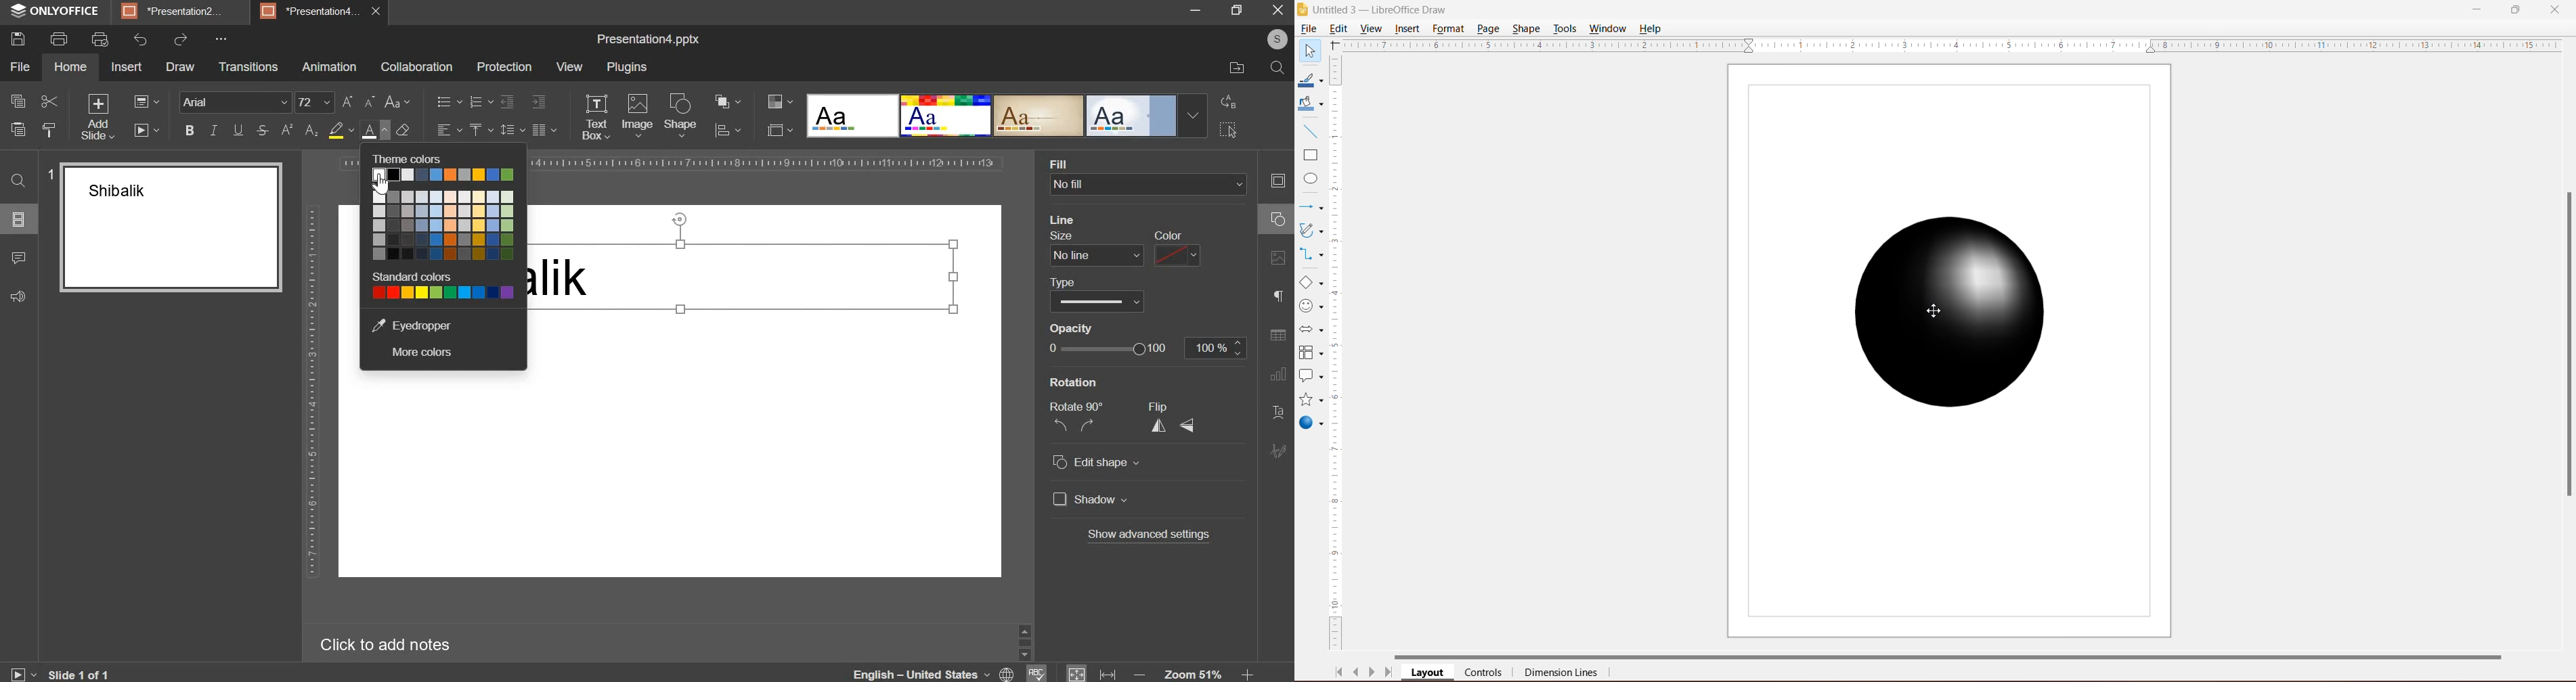  Describe the element at coordinates (1118, 384) in the screenshot. I see `rotation` at that location.